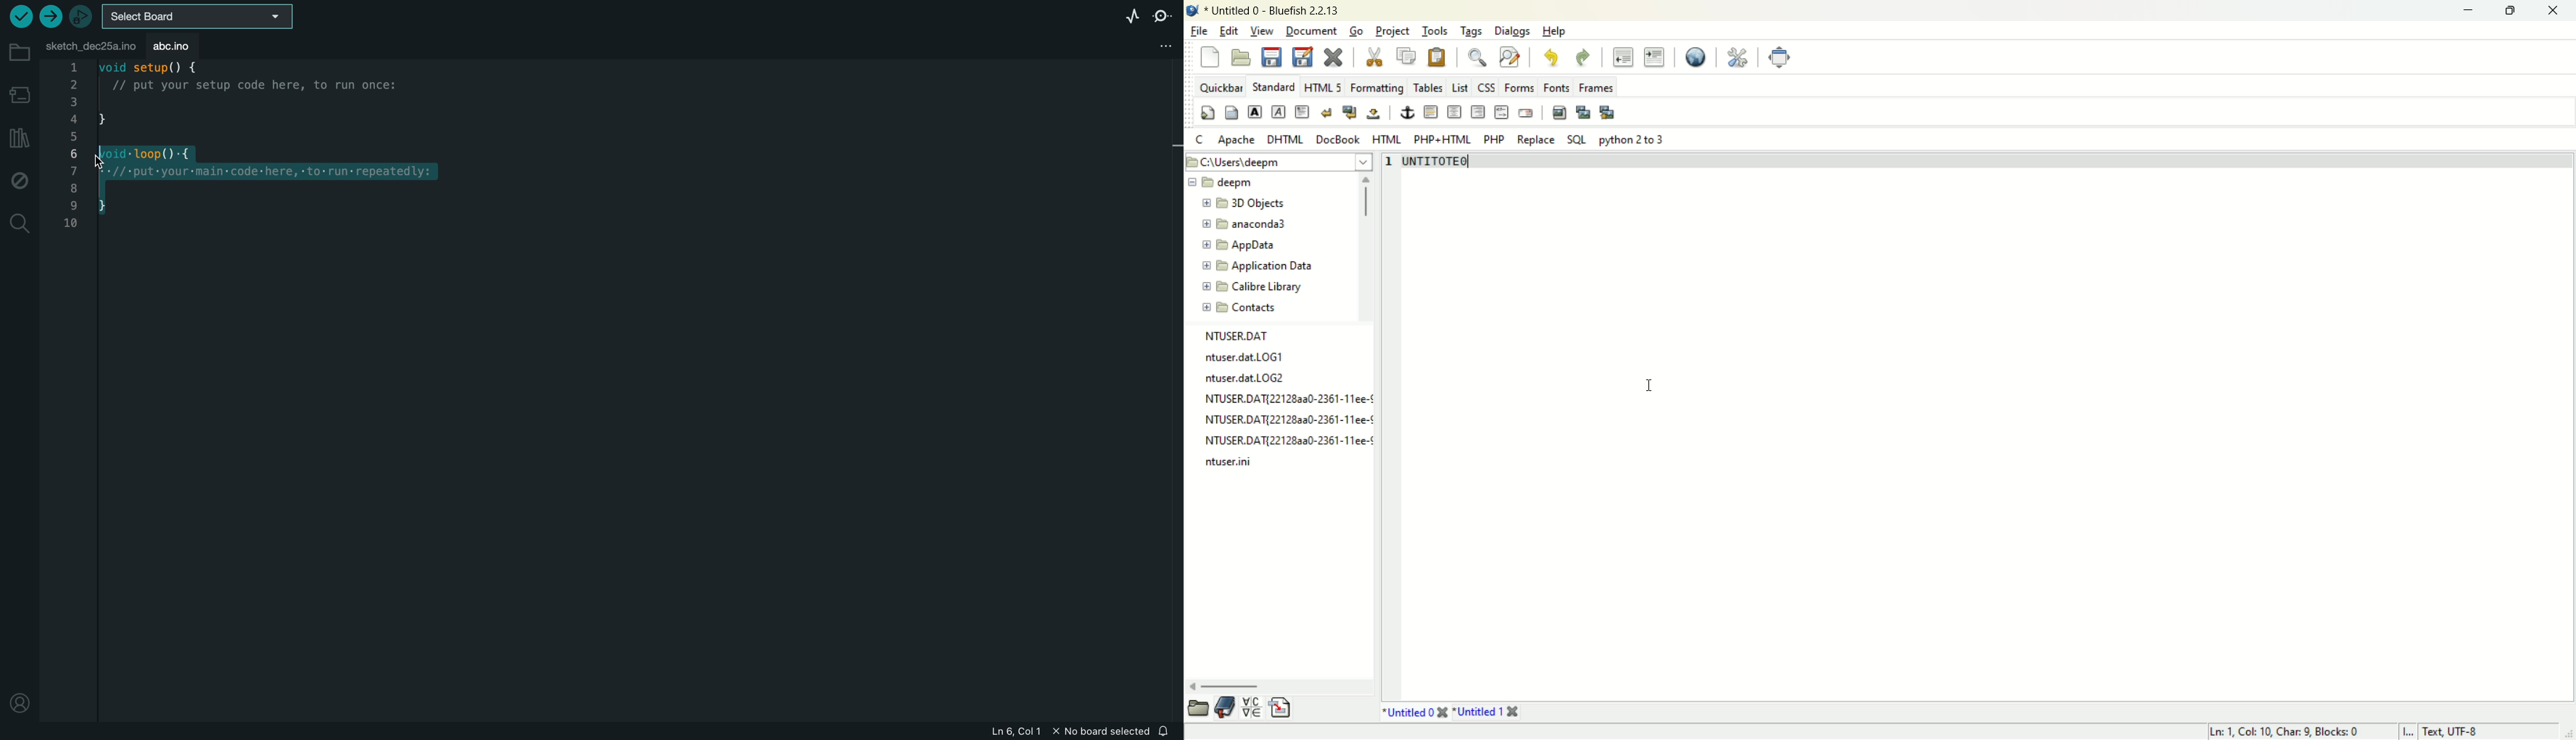 The height and width of the screenshot is (756, 2576). I want to click on new, so click(1208, 57).